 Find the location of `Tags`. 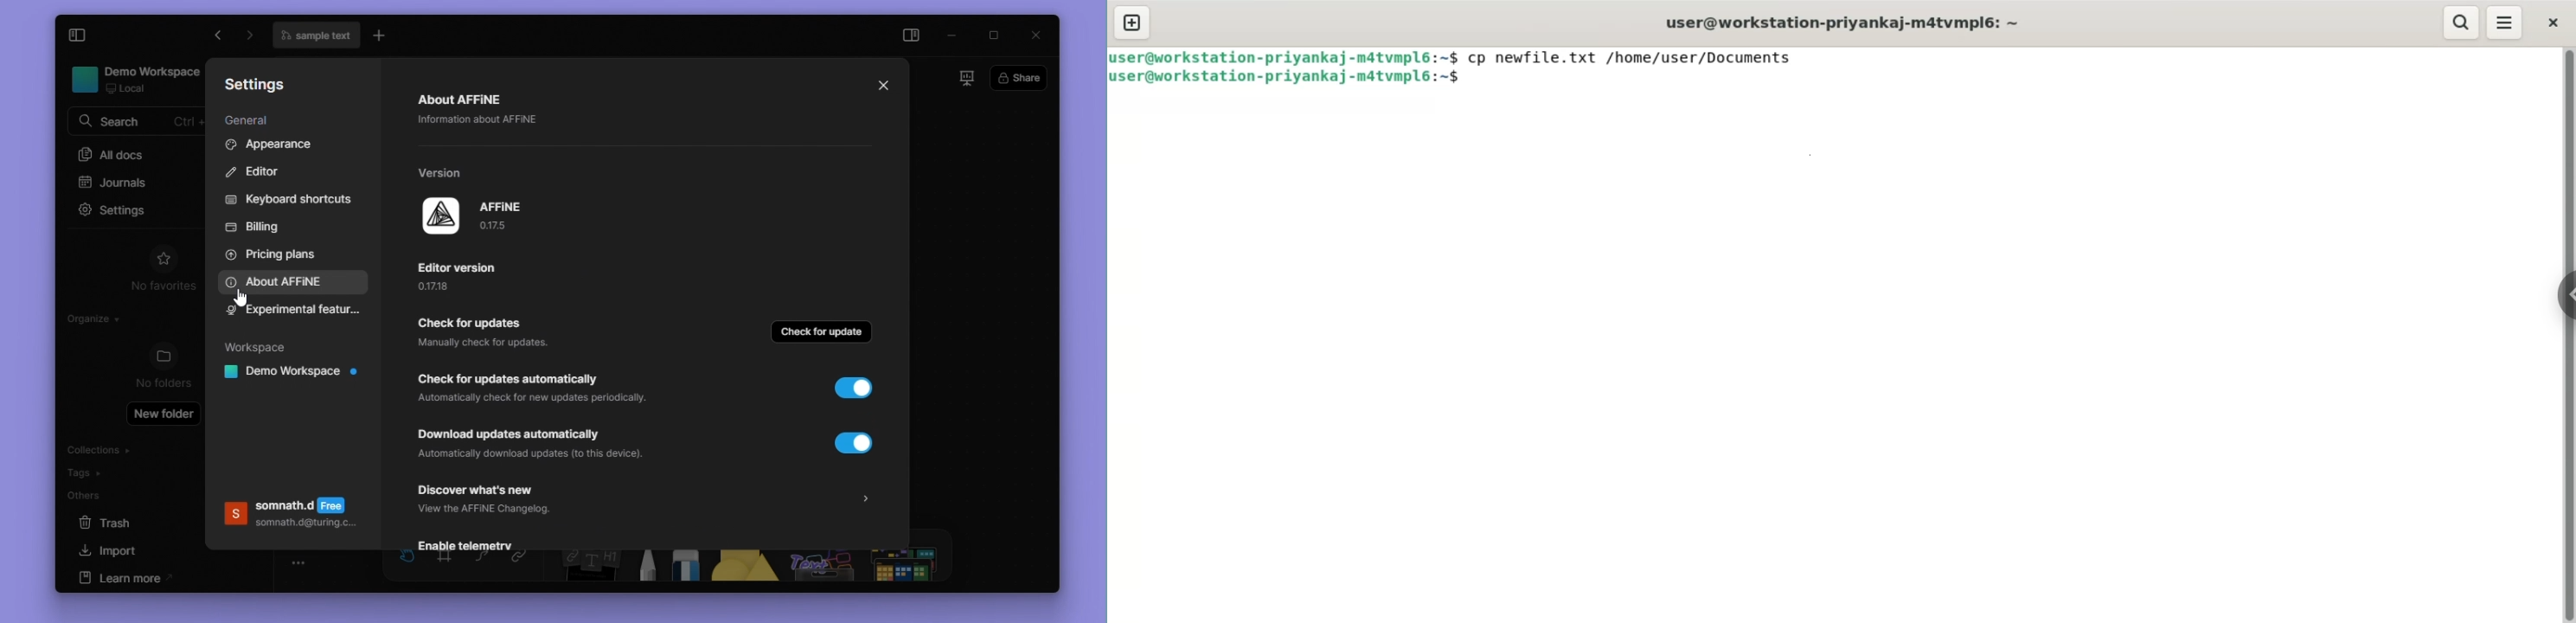

Tags is located at coordinates (130, 473).